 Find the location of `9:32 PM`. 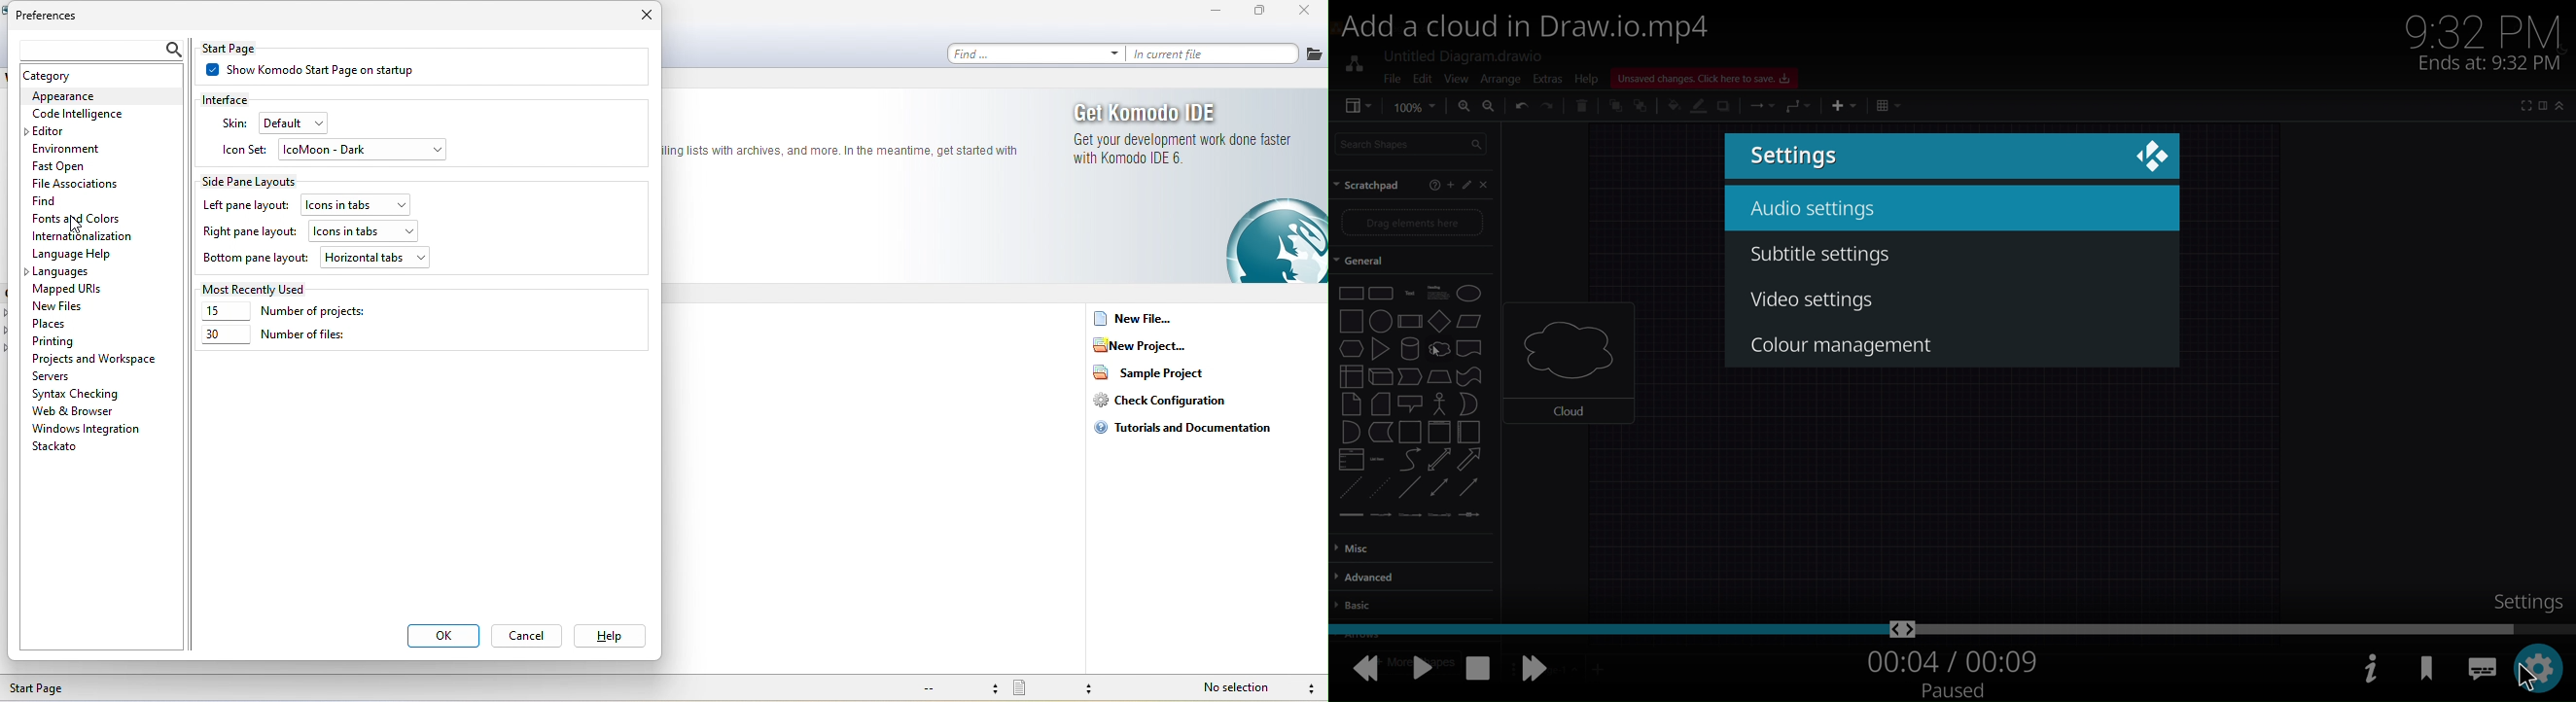

9:32 PM is located at coordinates (2490, 28).